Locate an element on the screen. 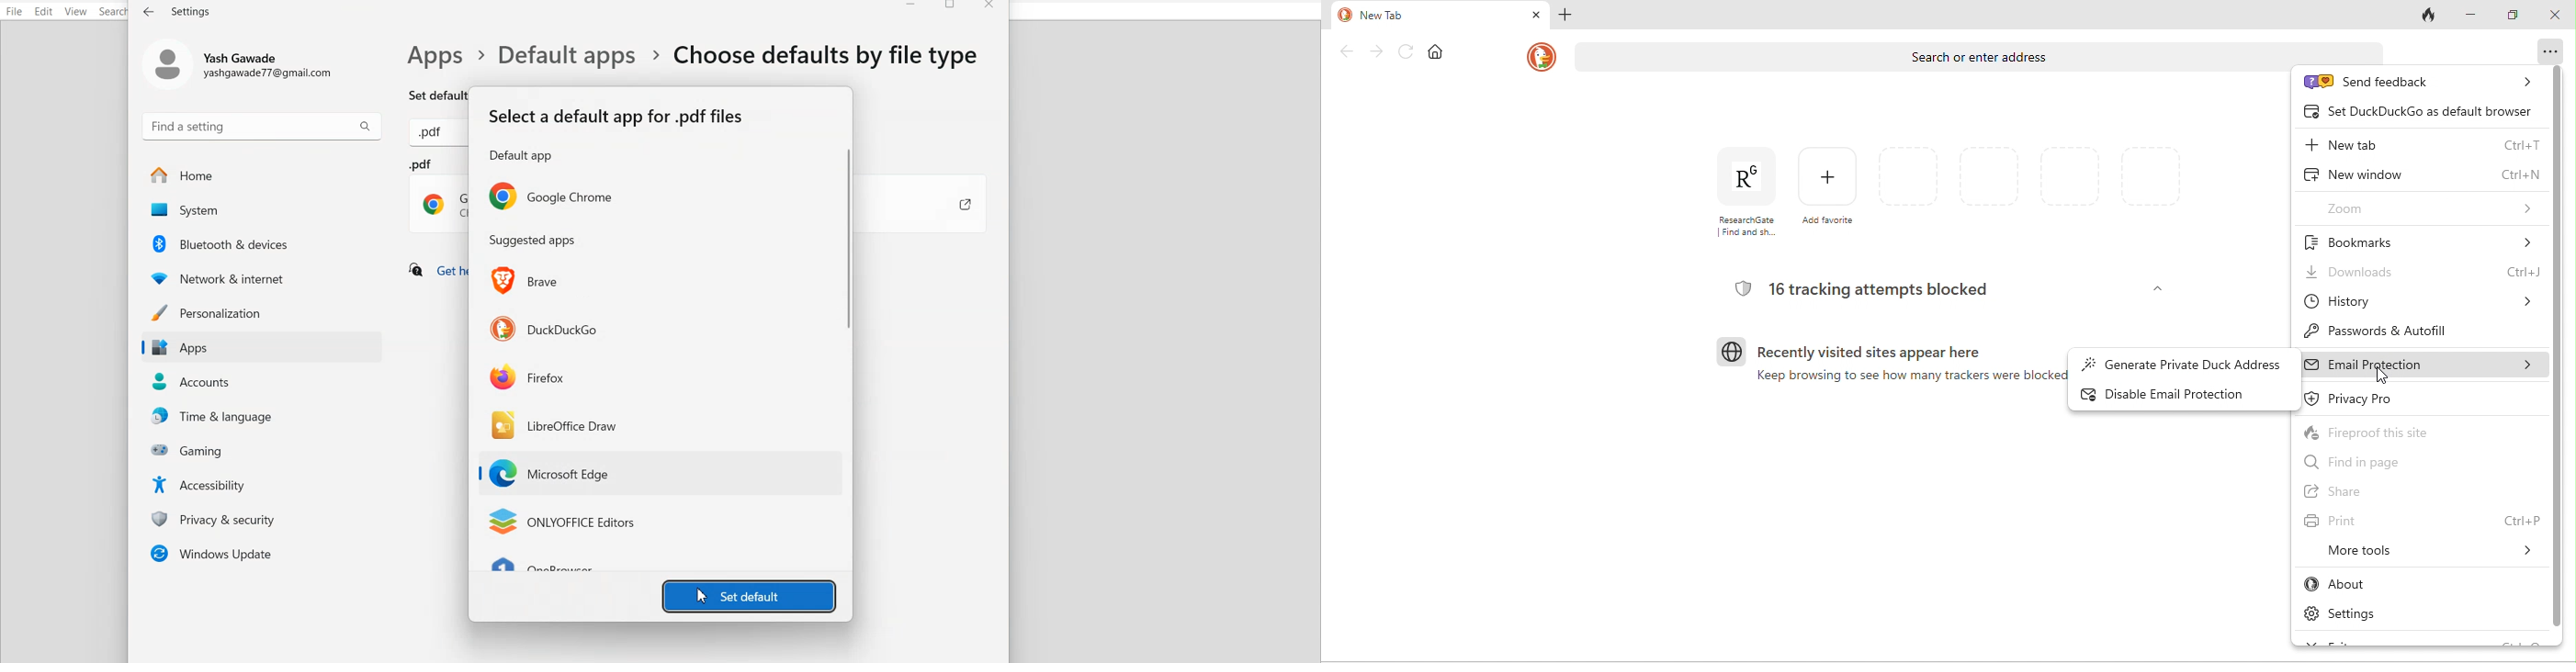 The image size is (2576, 672). add tab is located at coordinates (1568, 17).